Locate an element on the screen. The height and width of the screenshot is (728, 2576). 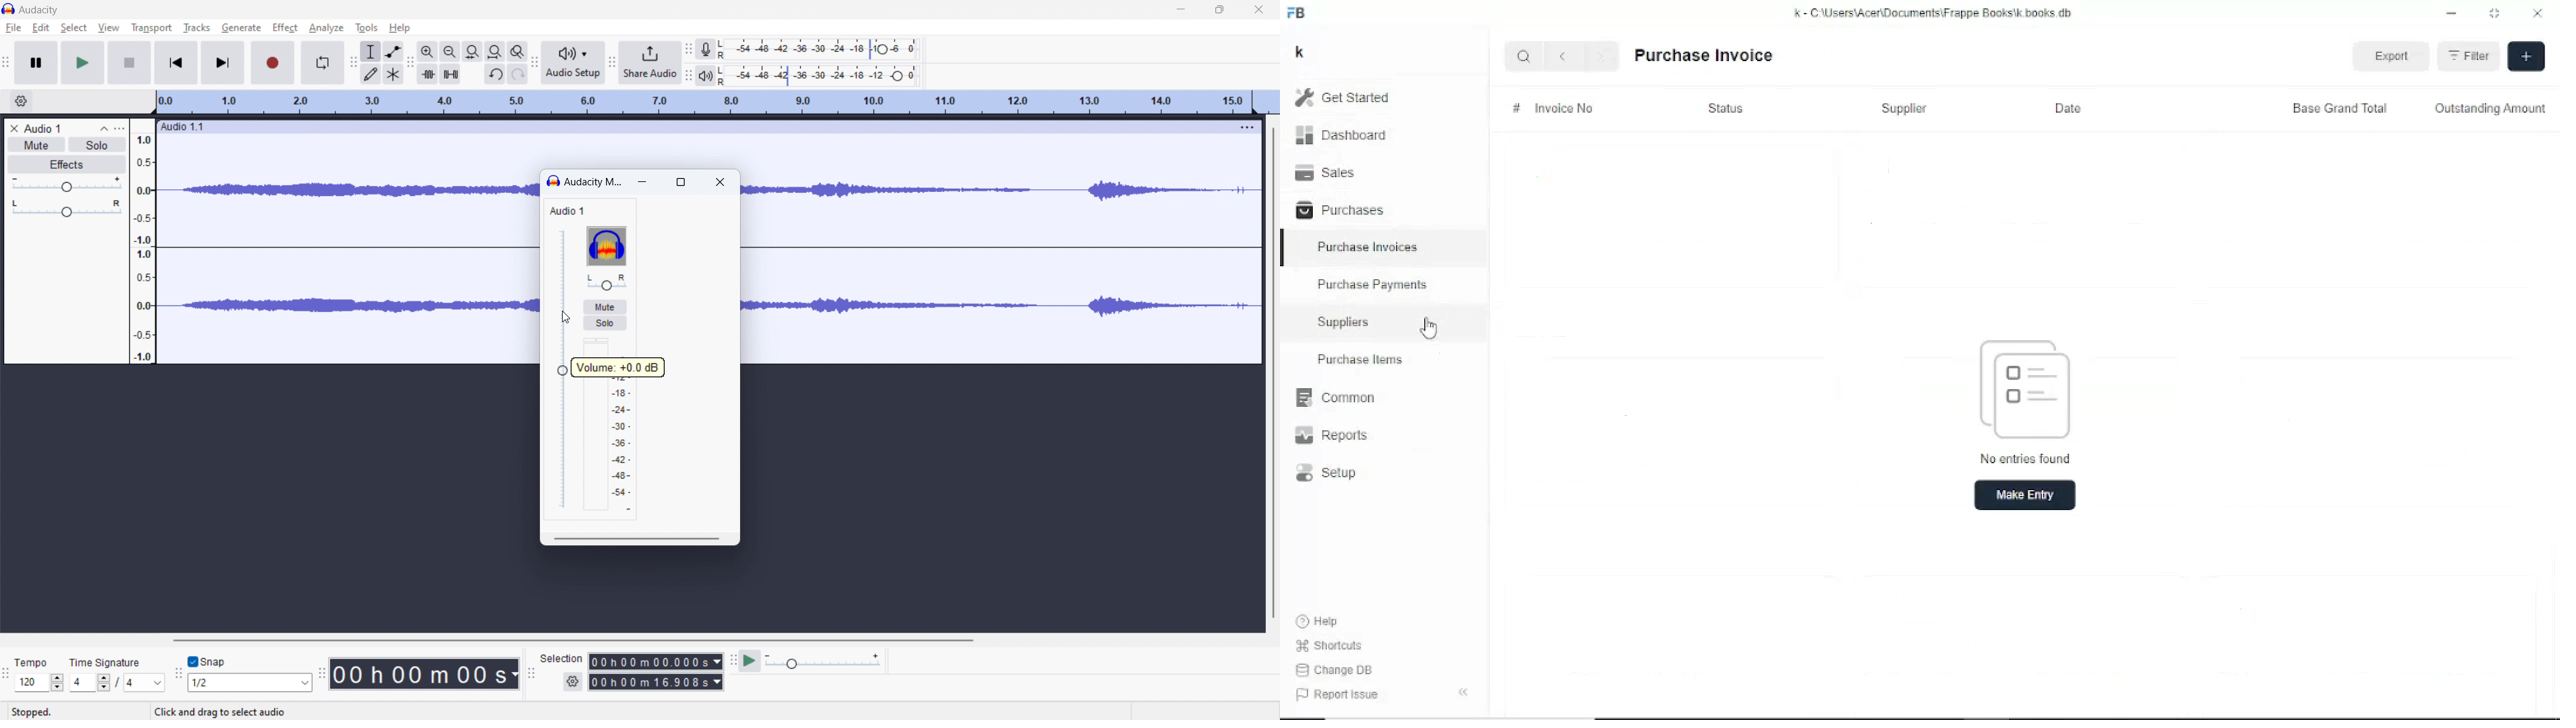
effects is located at coordinates (67, 164).